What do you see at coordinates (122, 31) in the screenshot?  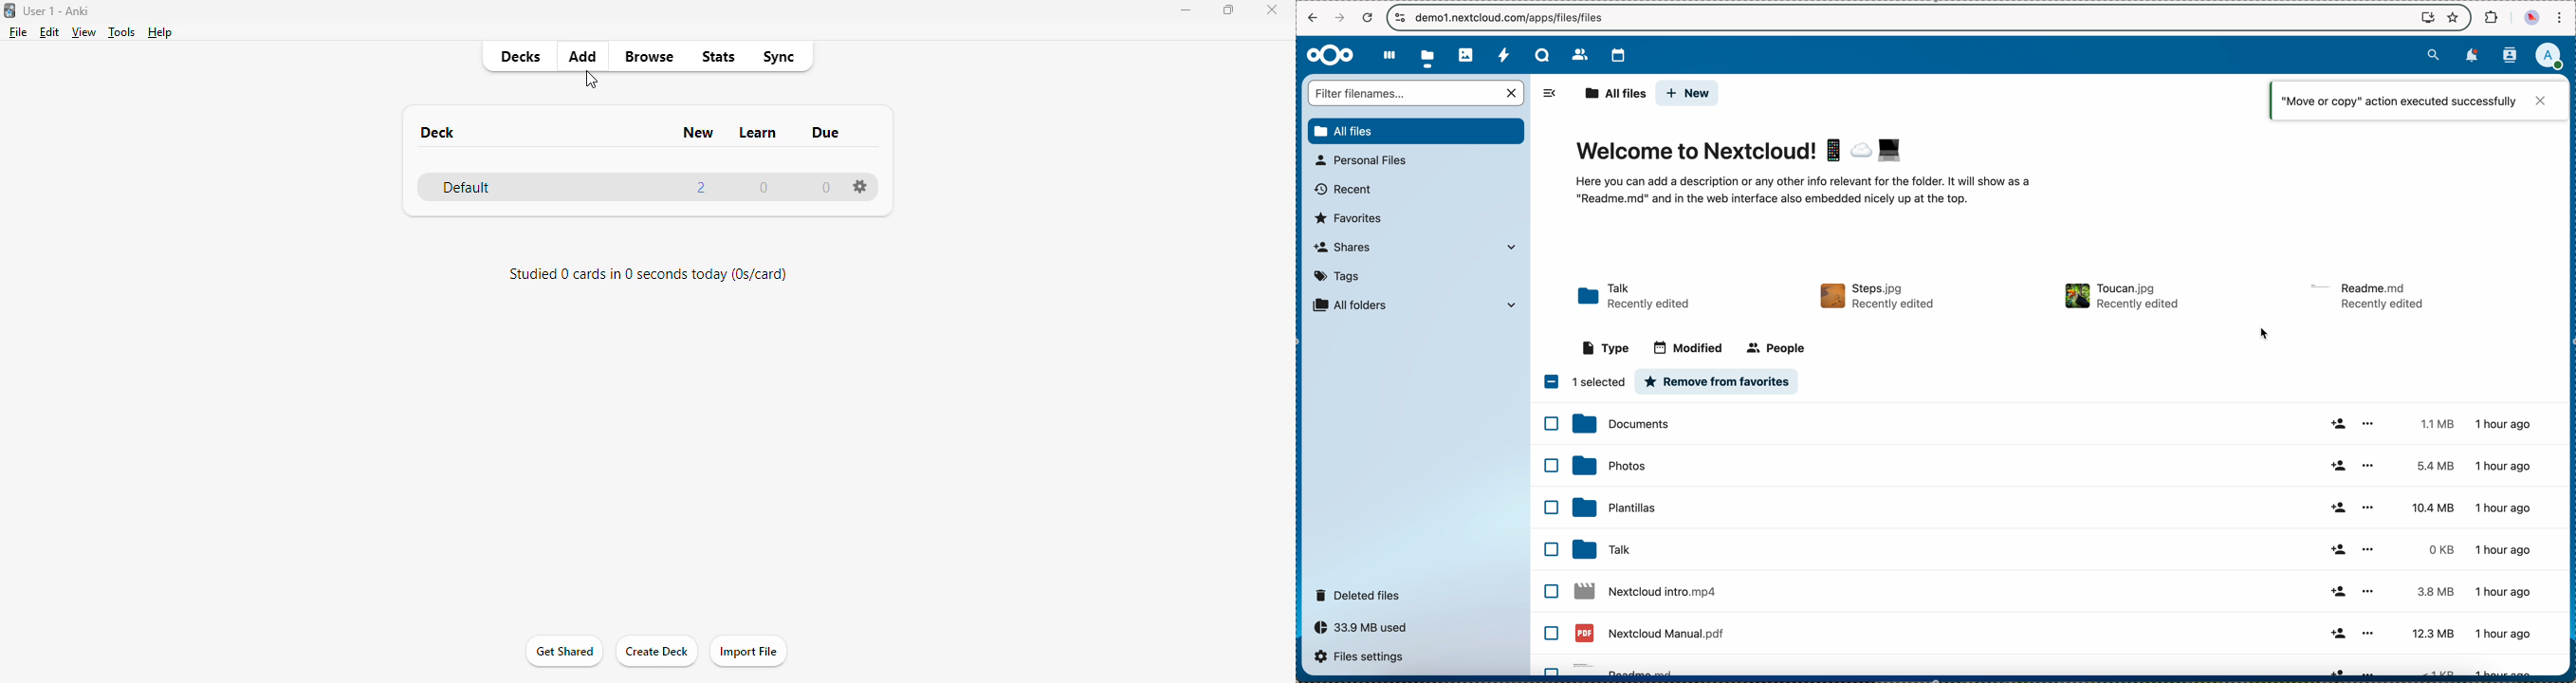 I see `tools` at bounding box center [122, 31].